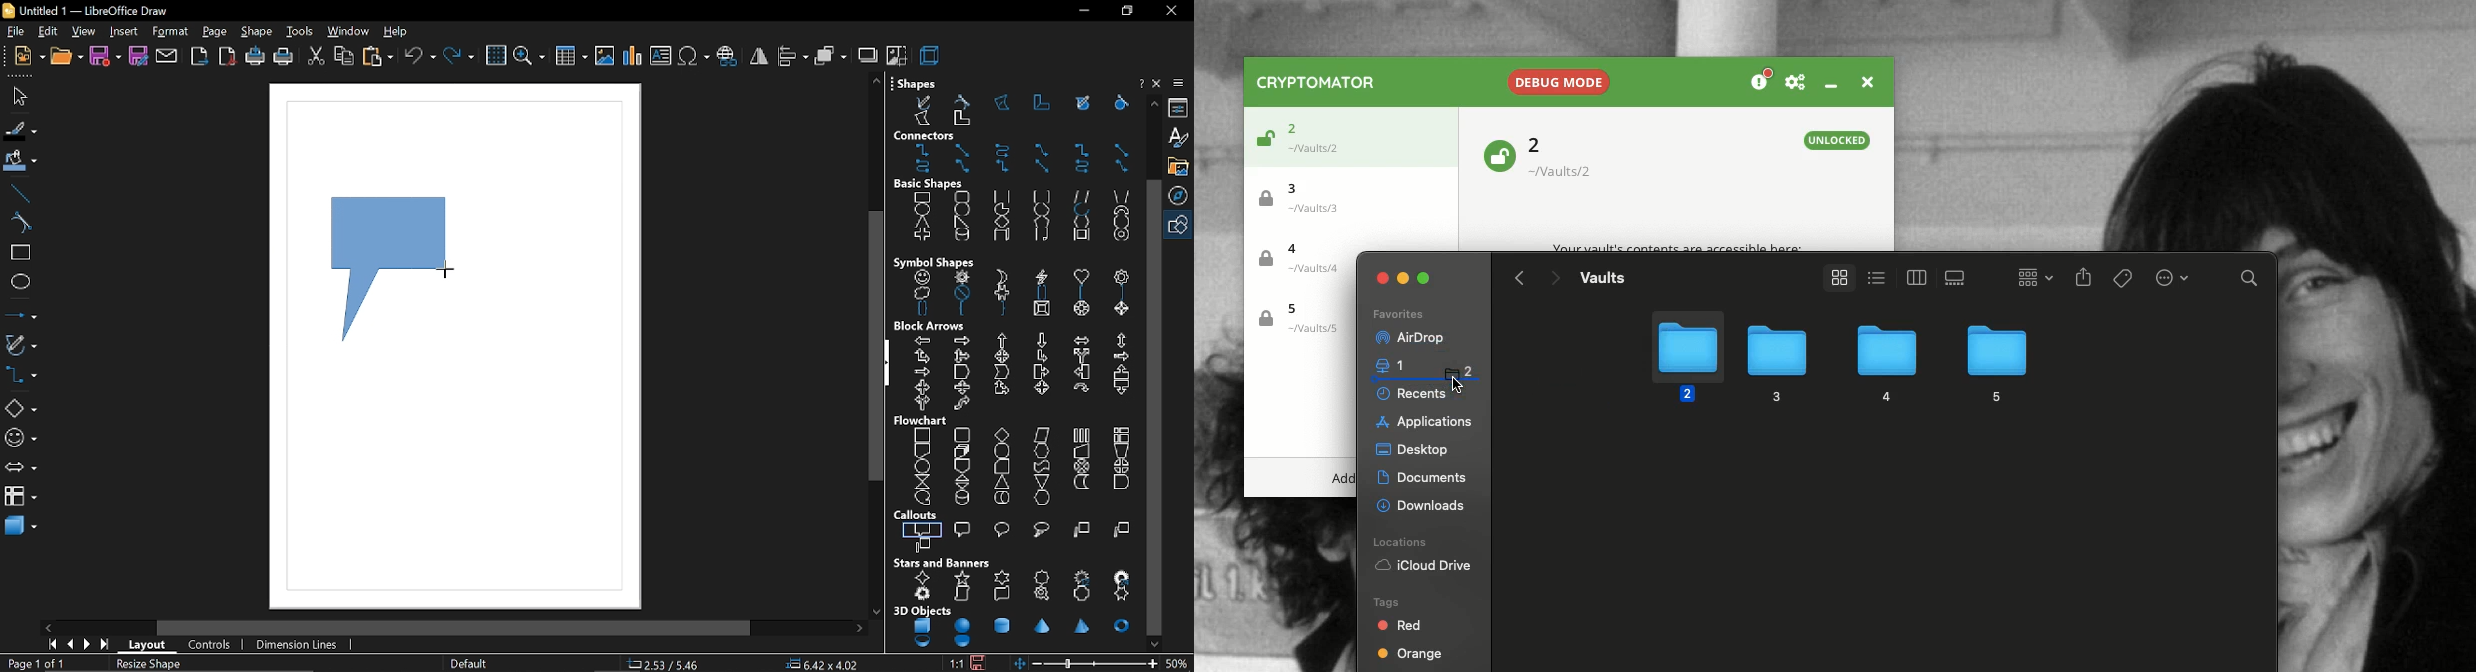 Image resolution: width=2492 pixels, height=672 pixels. Describe the element at coordinates (964, 528) in the screenshot. I see `rounded rectangular` at that location.